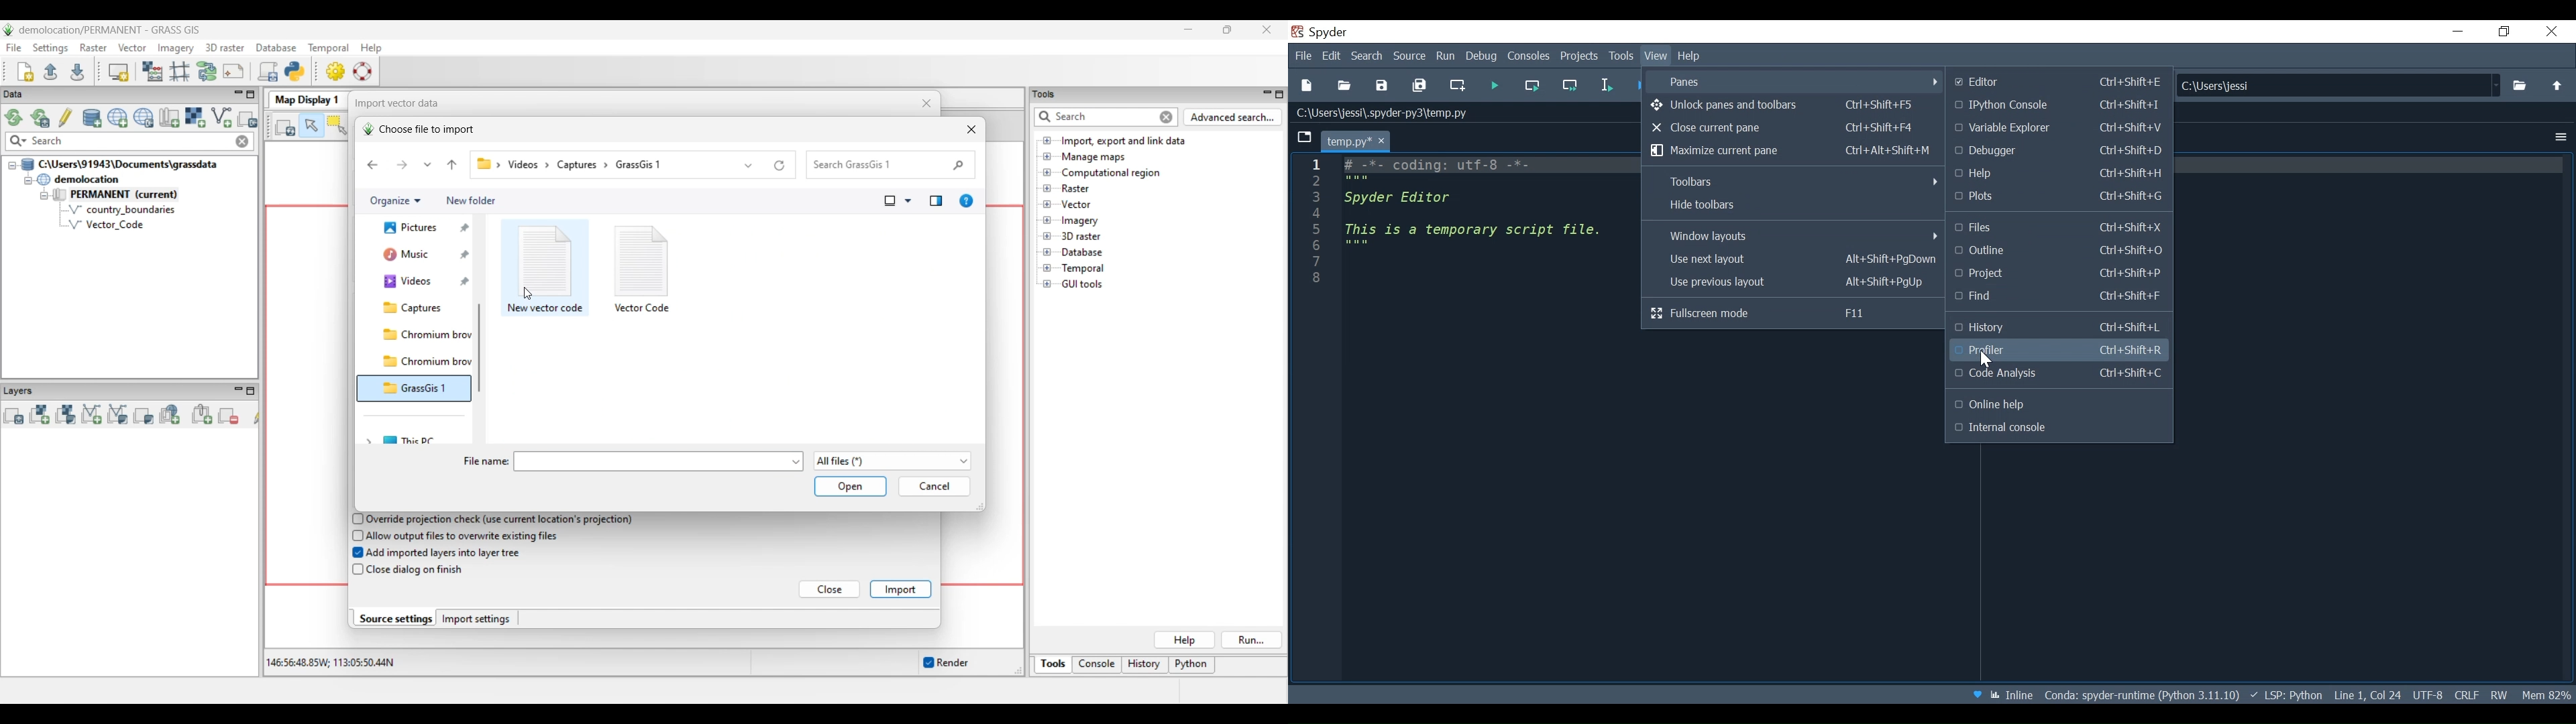 Image resolution: width=2576 pixels, height=728 pixels. What do you see at coordinates (1494, 86) in the screenshot?
I see `Run` at bounding box center [1494, 86].